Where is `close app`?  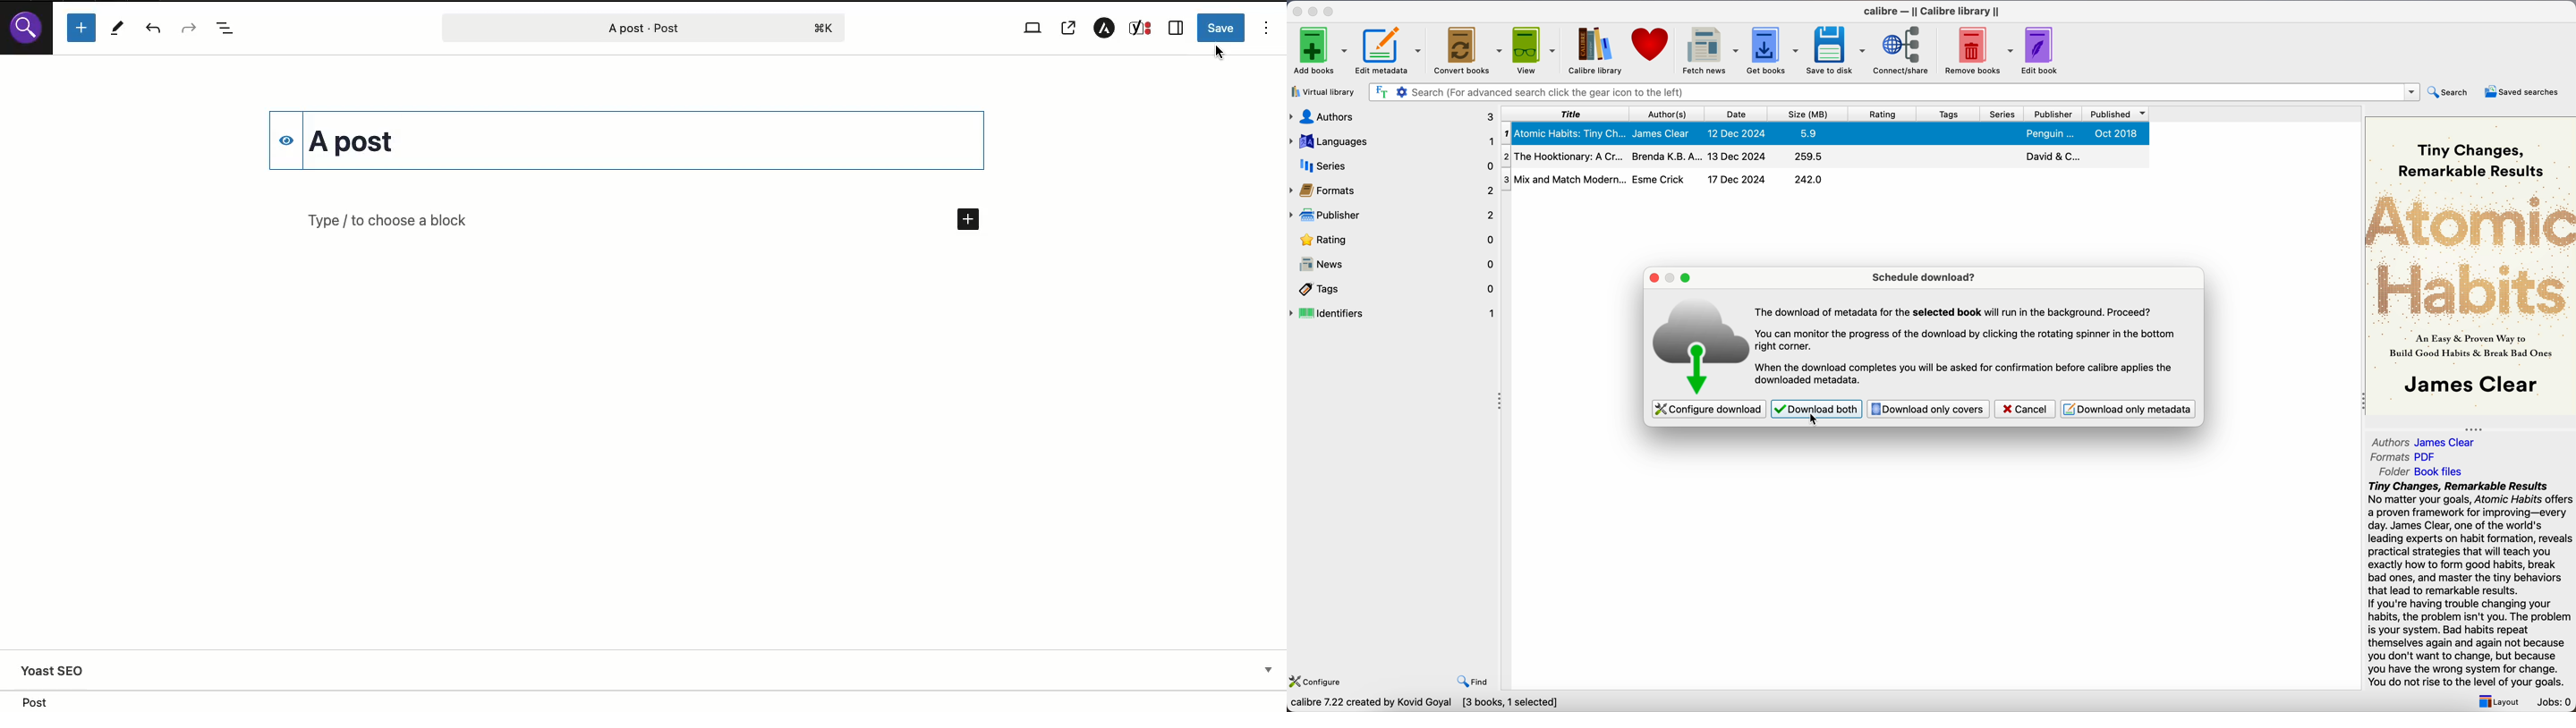
close app is located at coordinates (1297, 12).